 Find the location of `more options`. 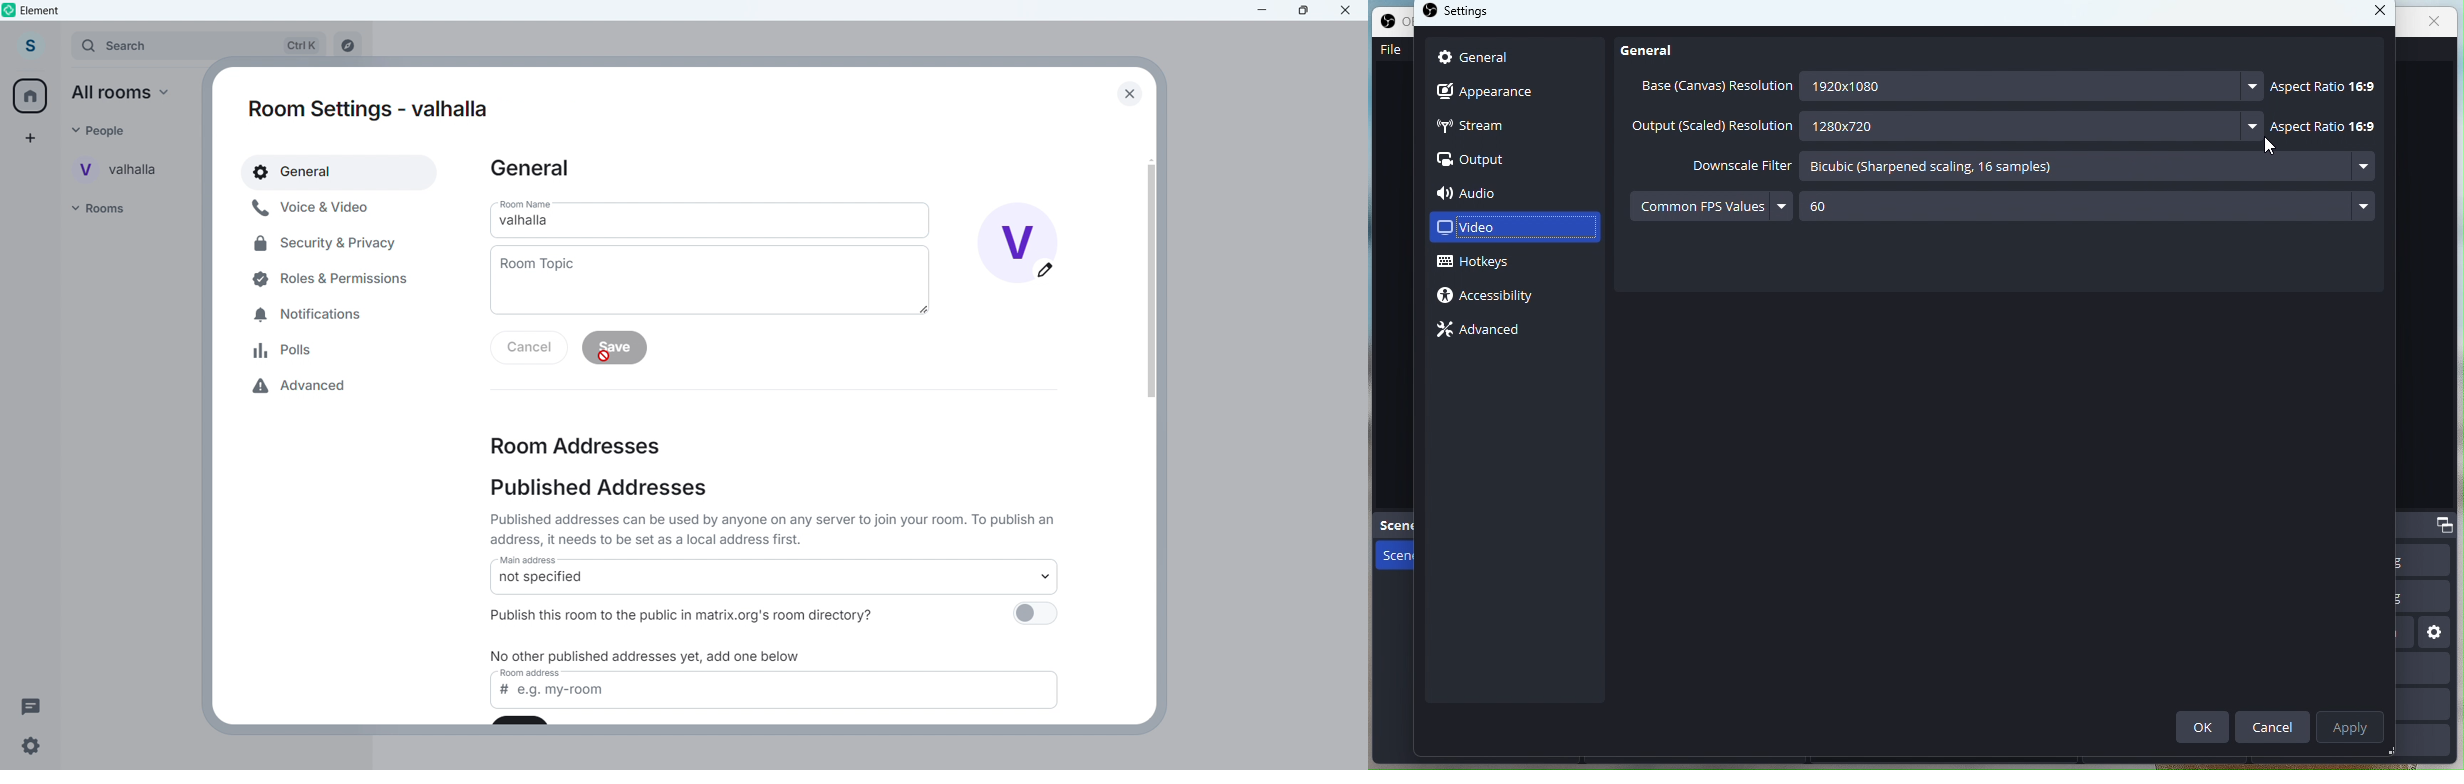

more options is located at coordinates (2364, 212).